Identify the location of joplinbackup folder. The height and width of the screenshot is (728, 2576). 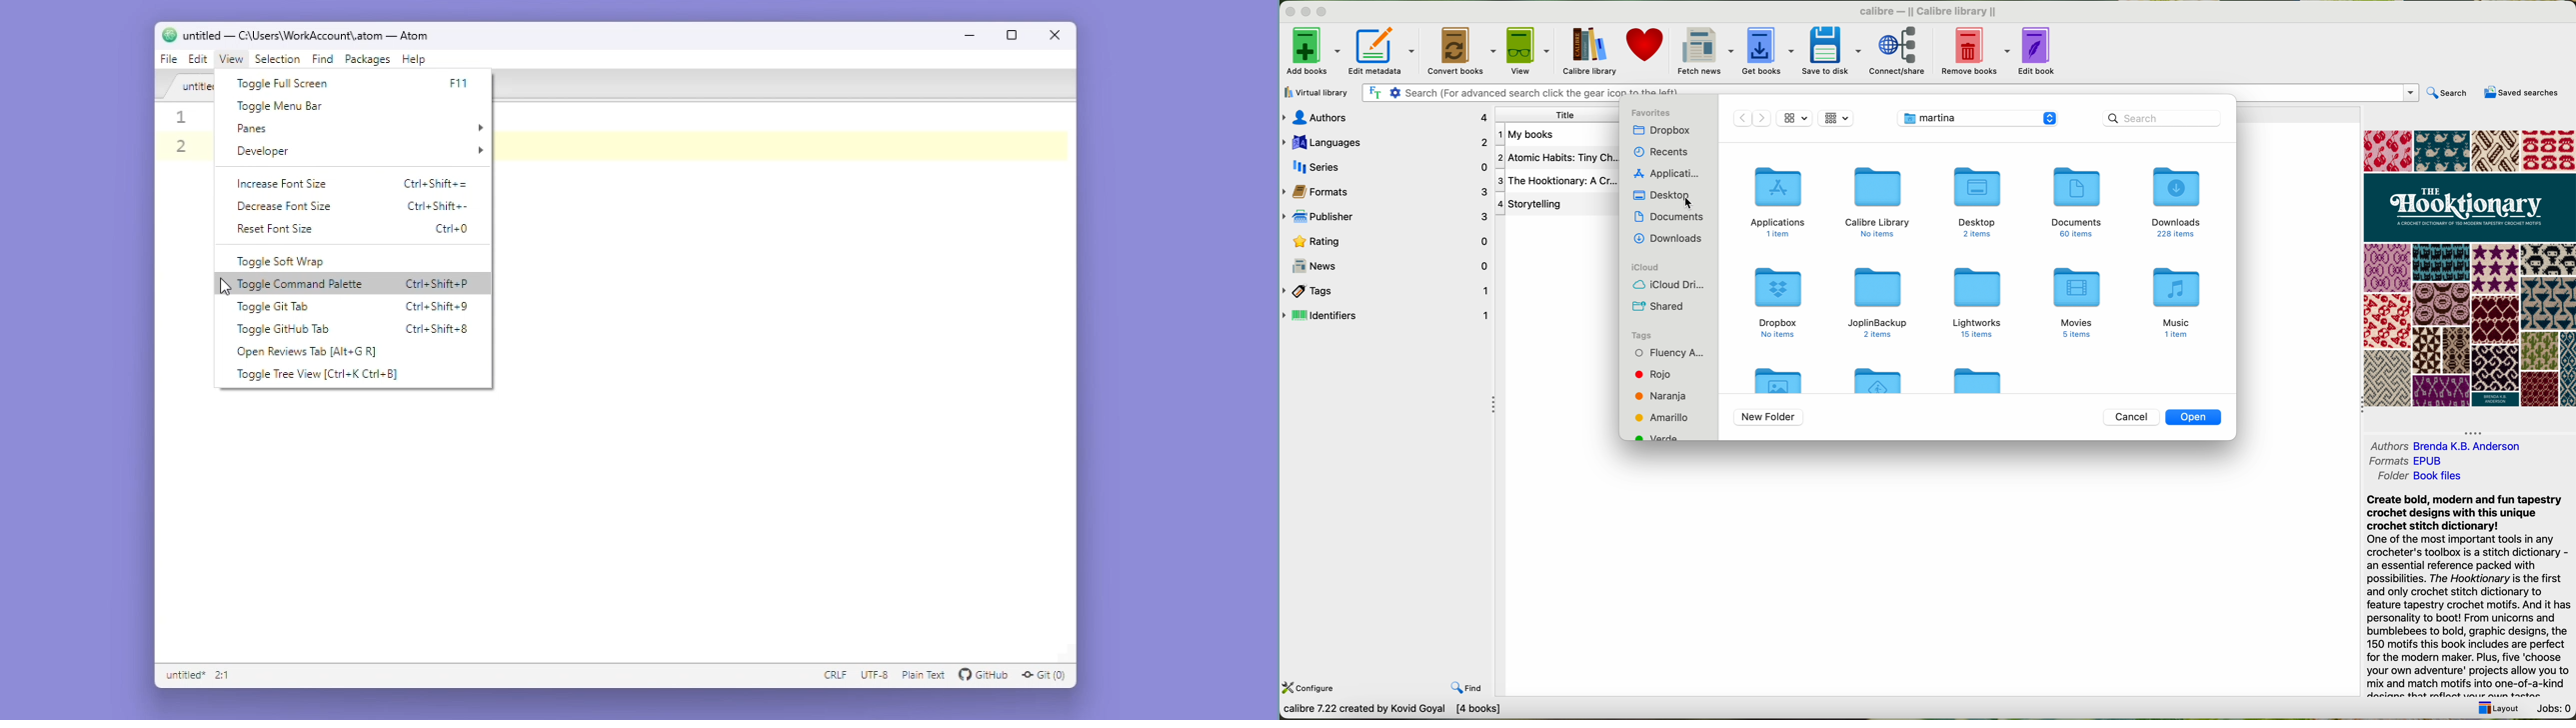
(1881, 303).